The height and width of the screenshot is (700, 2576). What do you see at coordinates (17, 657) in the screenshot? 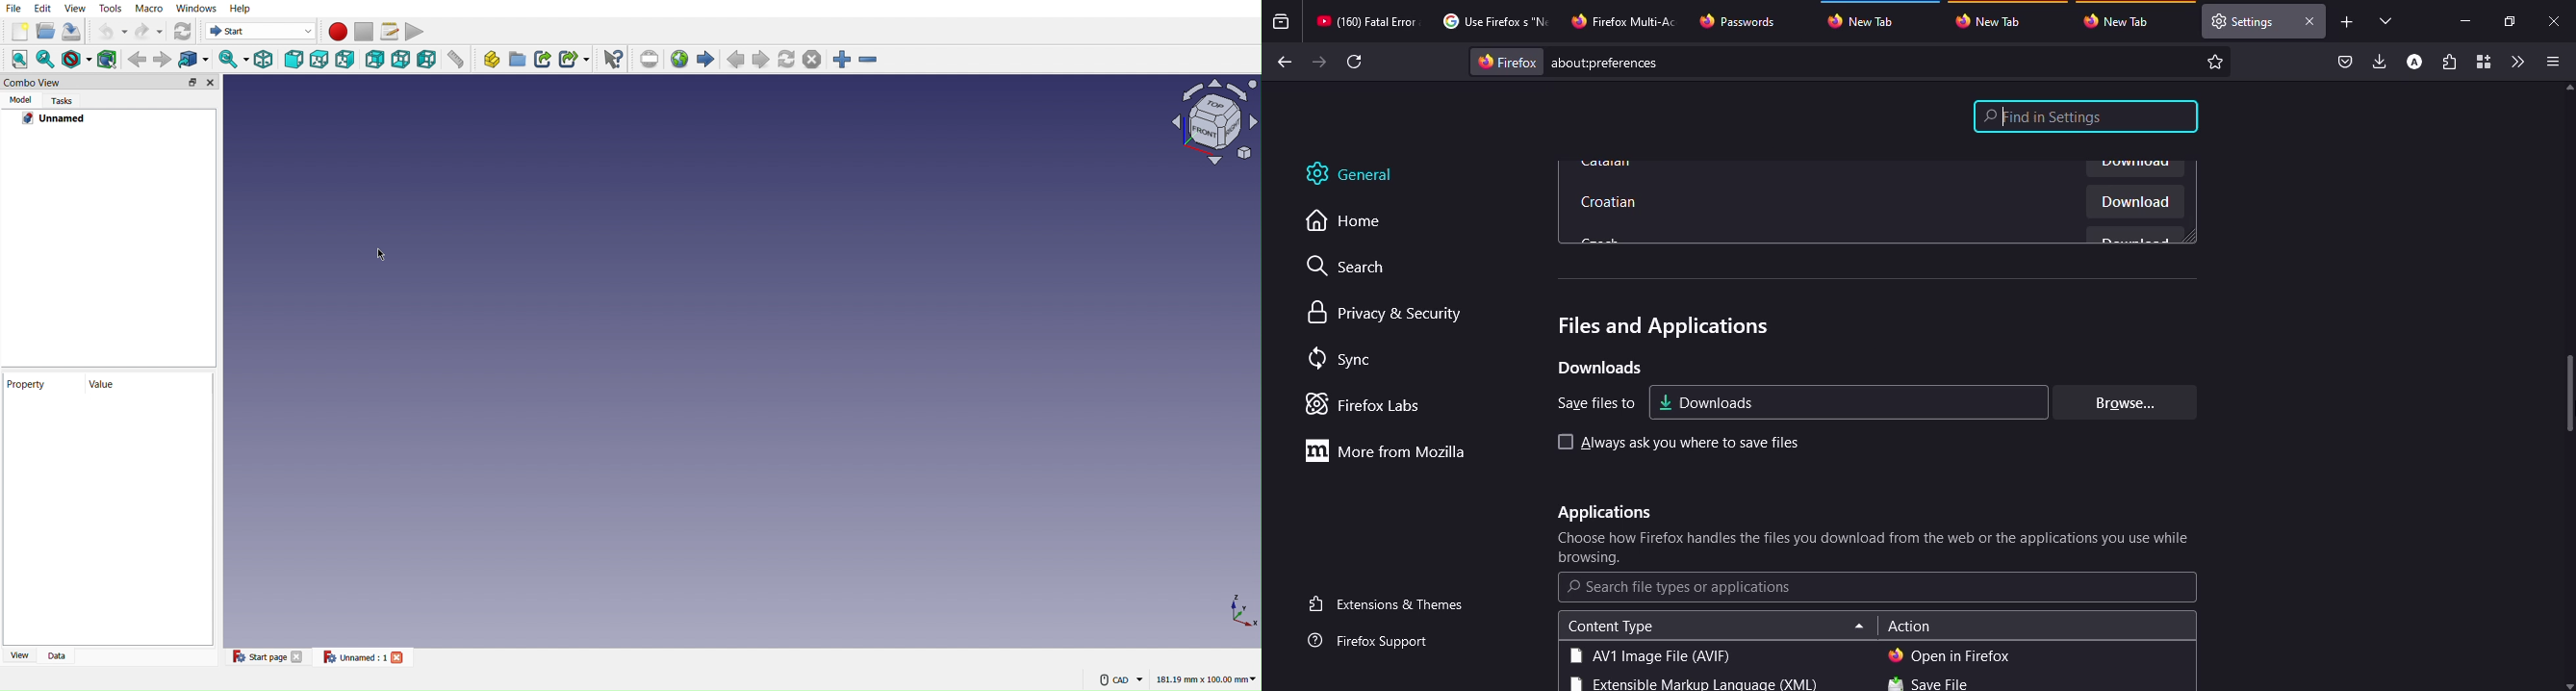
I see `View` at bounding box center [17, 657].